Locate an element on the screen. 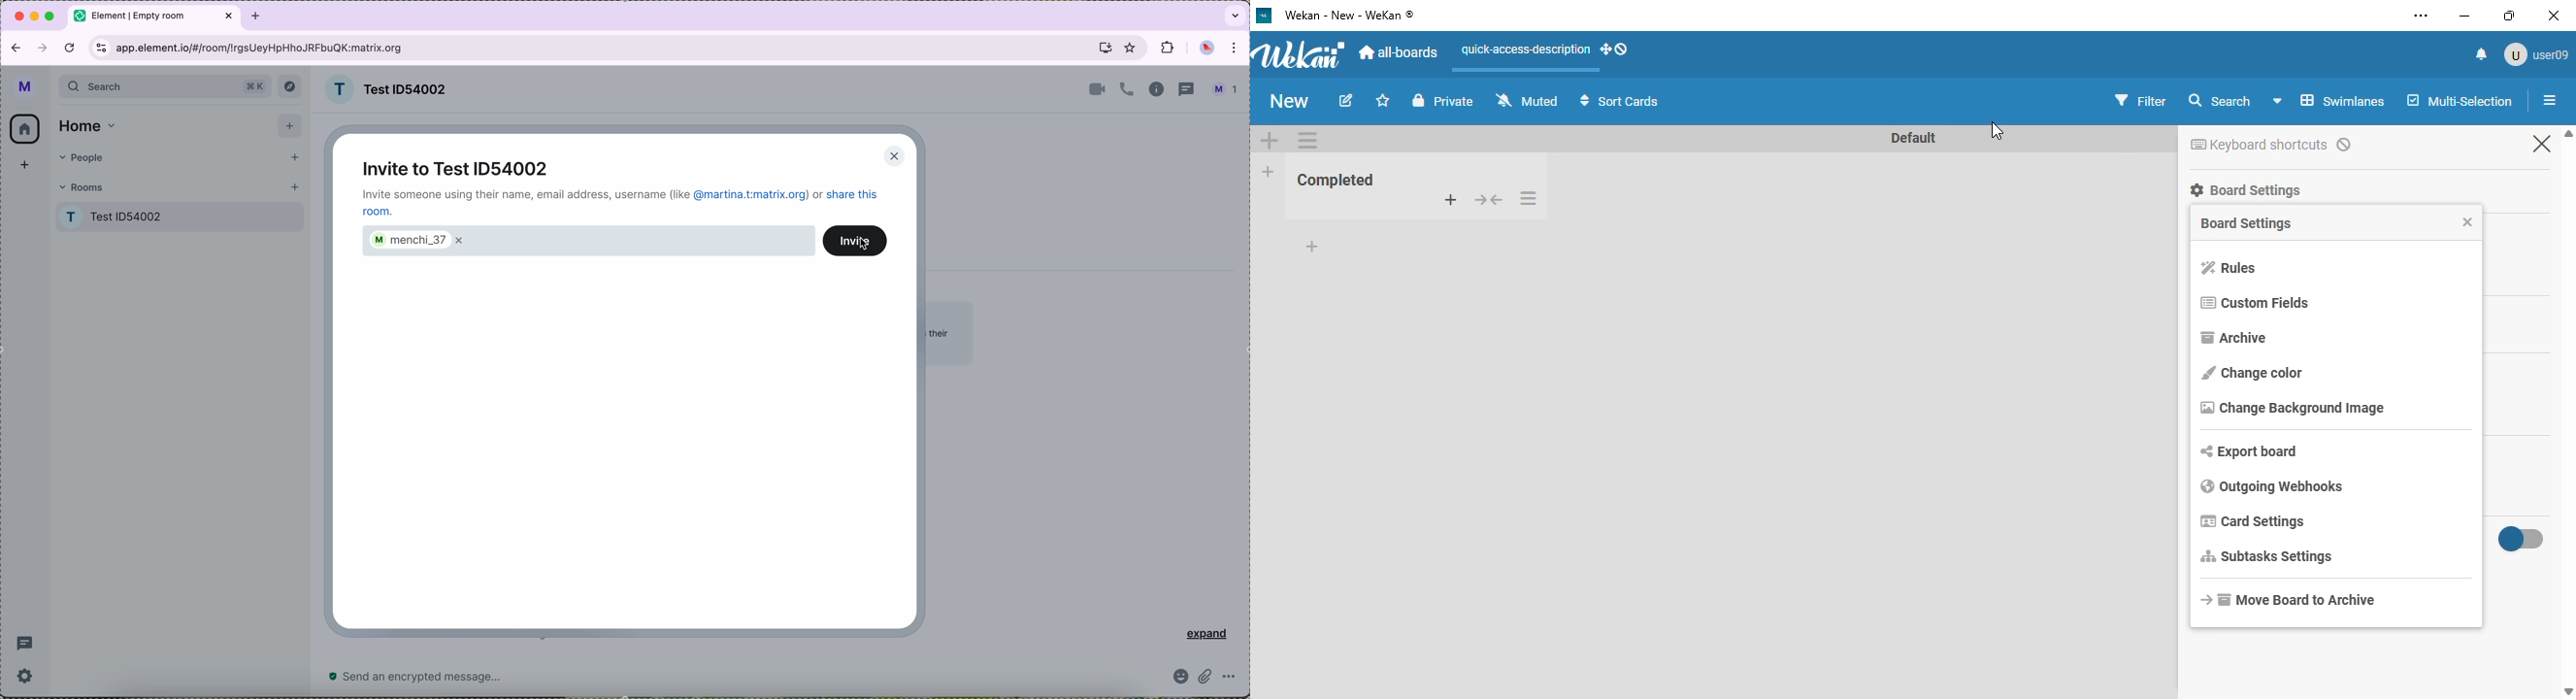  controls is located at coordinates (101, 47).